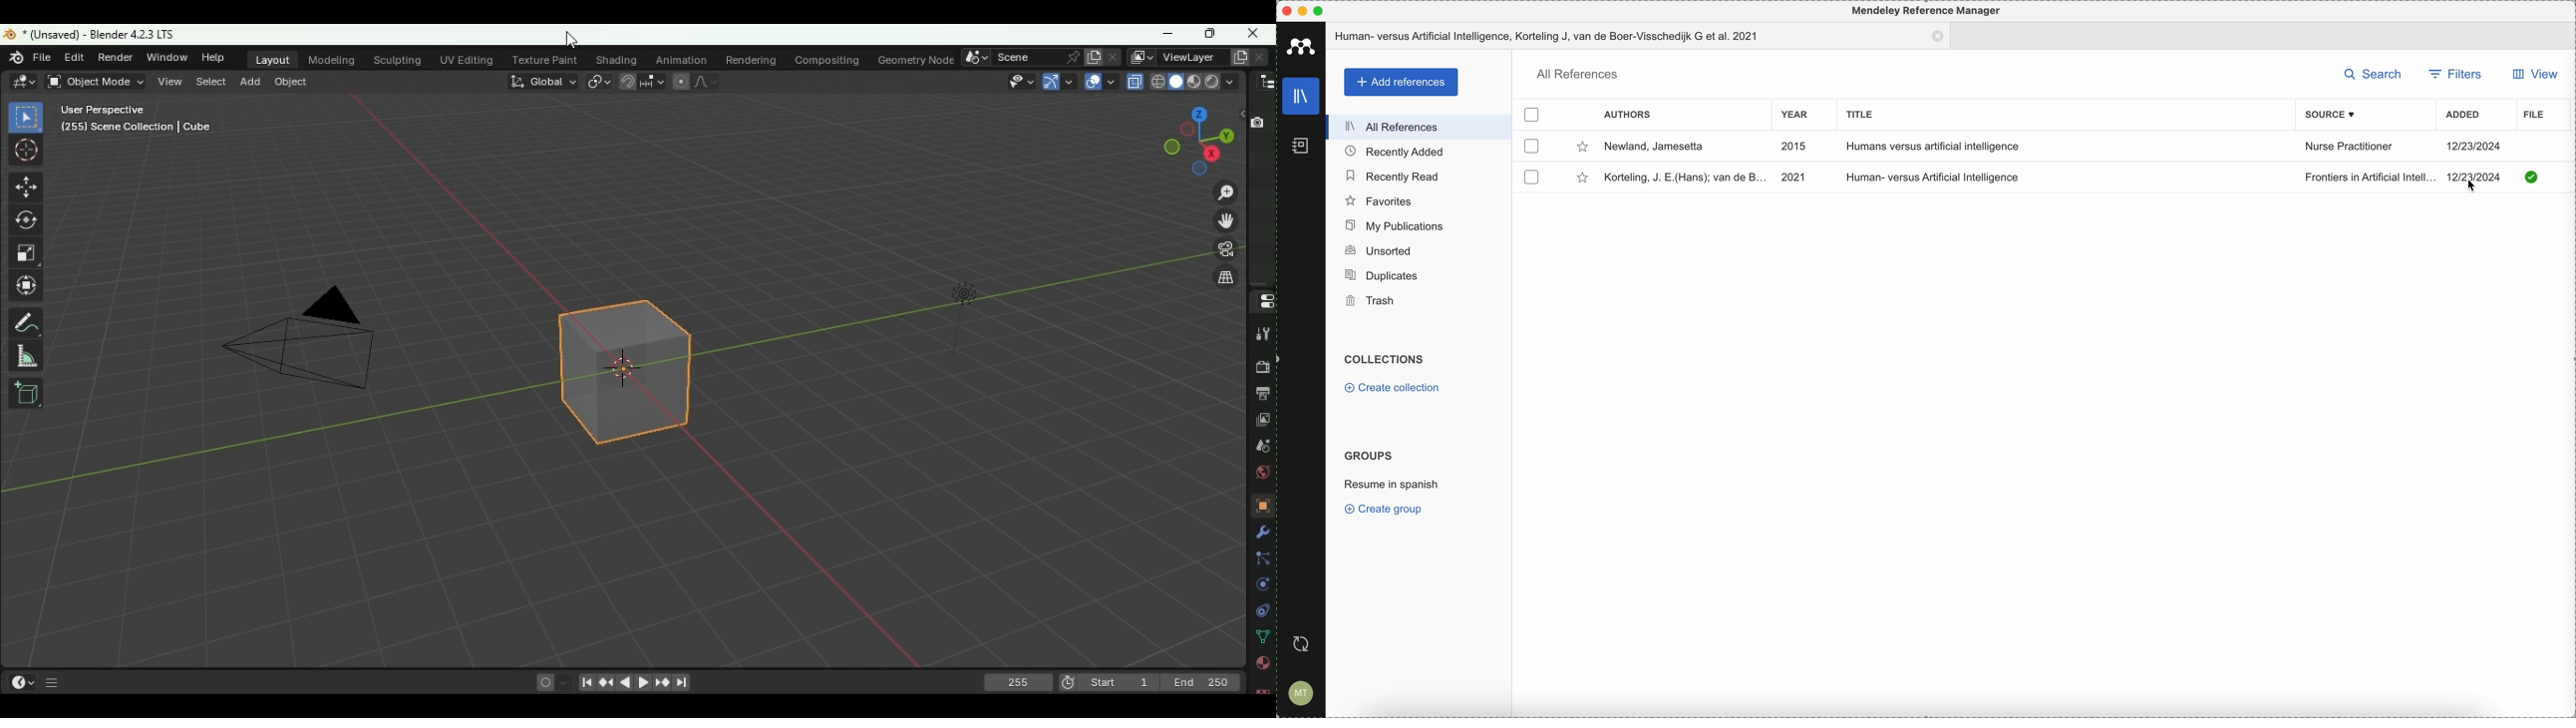 This screenshot has width=2576, height=728. What do you see at coordinates (28, 254) in the screenshot?
I see `scale` at bounding box center [28, 254].